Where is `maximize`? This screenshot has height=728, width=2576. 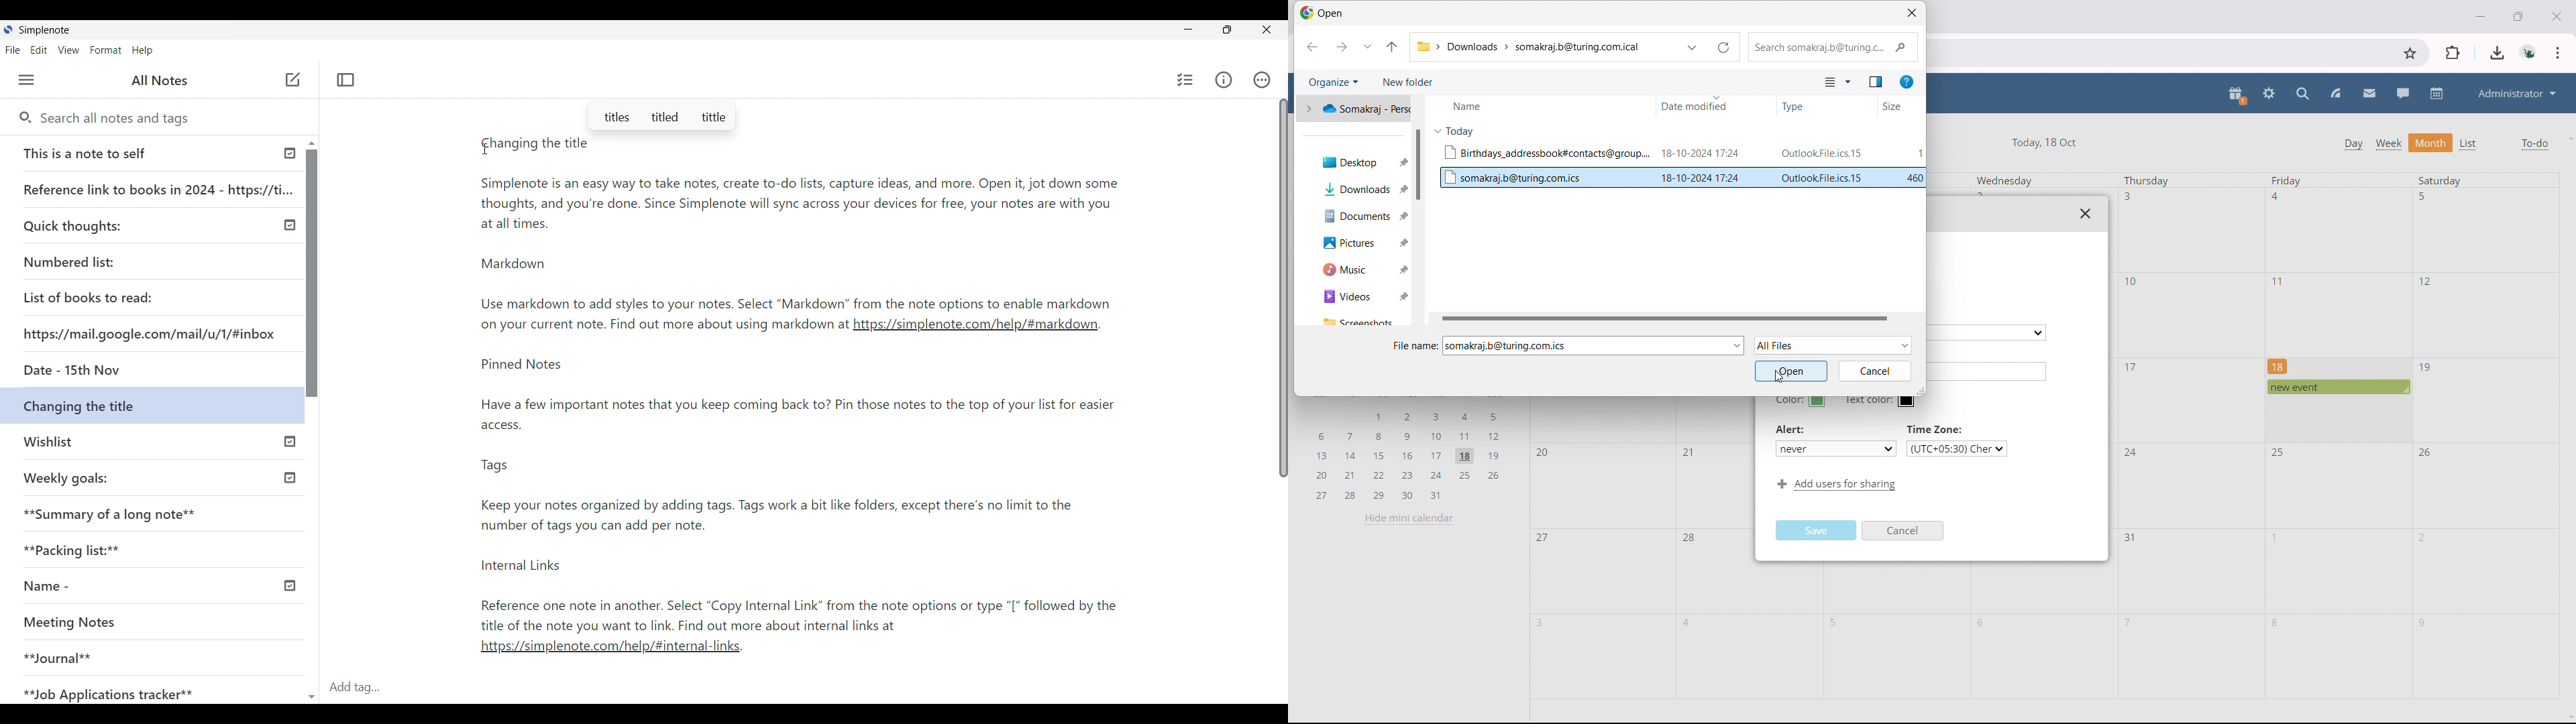 maximize is located at coordinates (2518, 15).